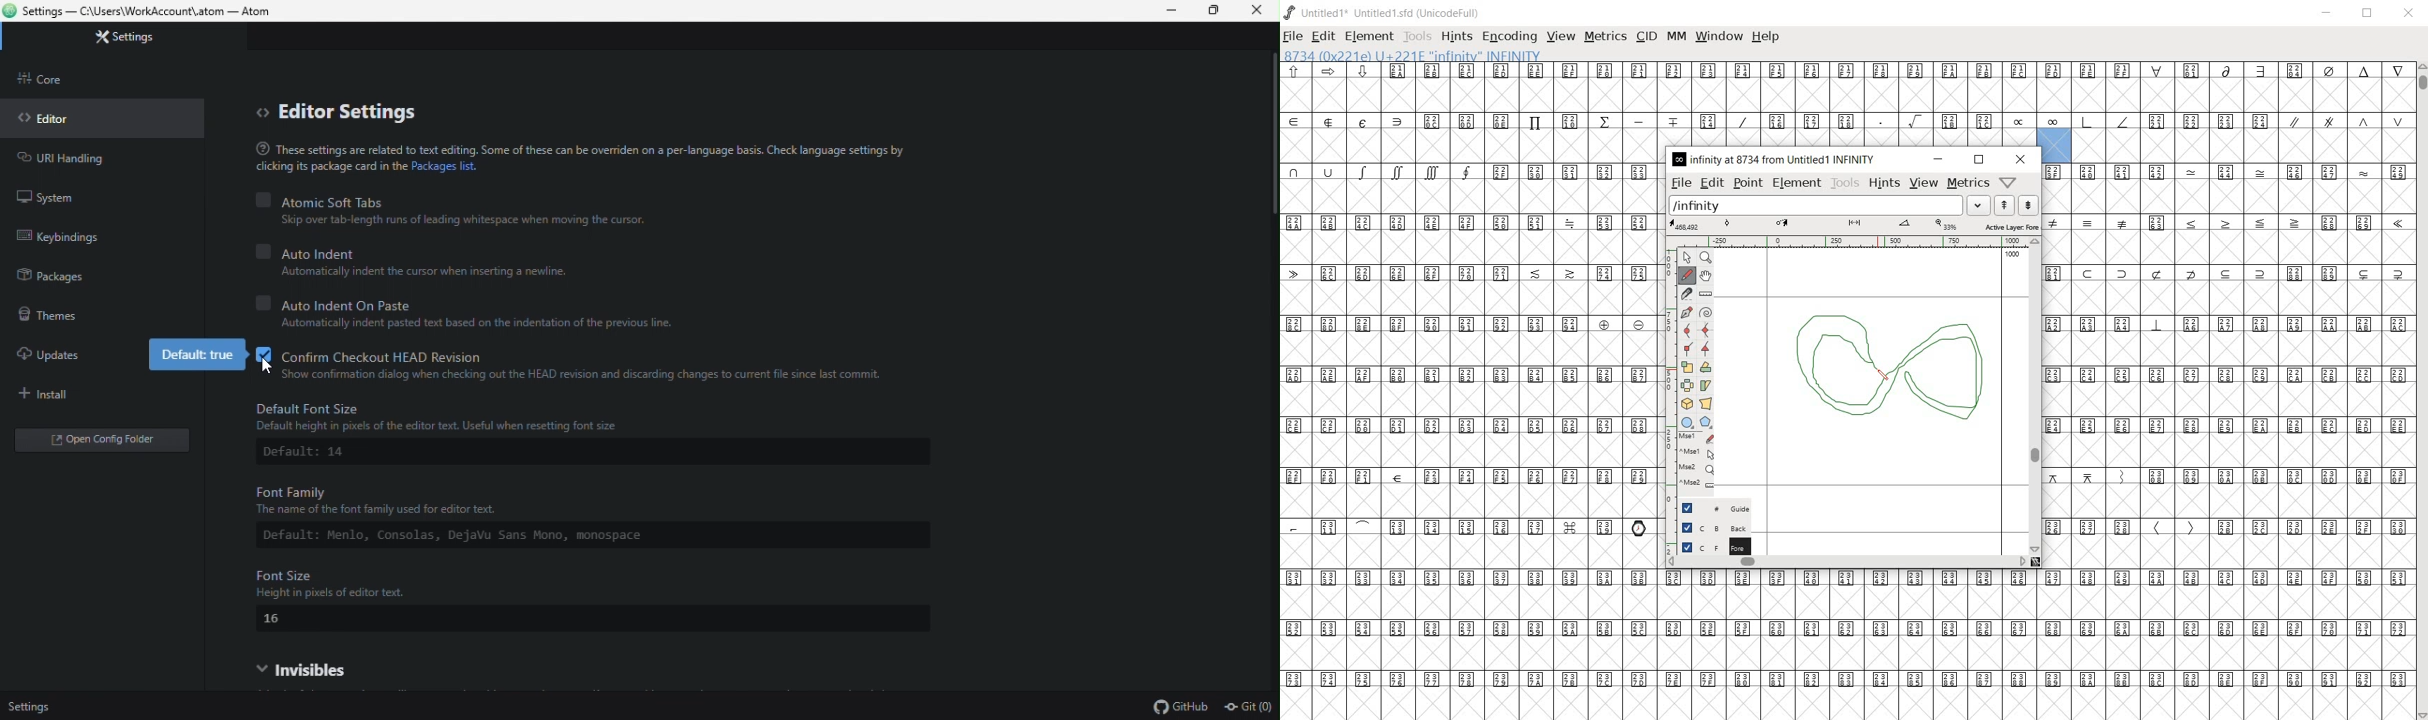  What do you see at coordinates (1848, 563) in the screenshot?
I see `scrollbar` at bounding box center [1848, 563].